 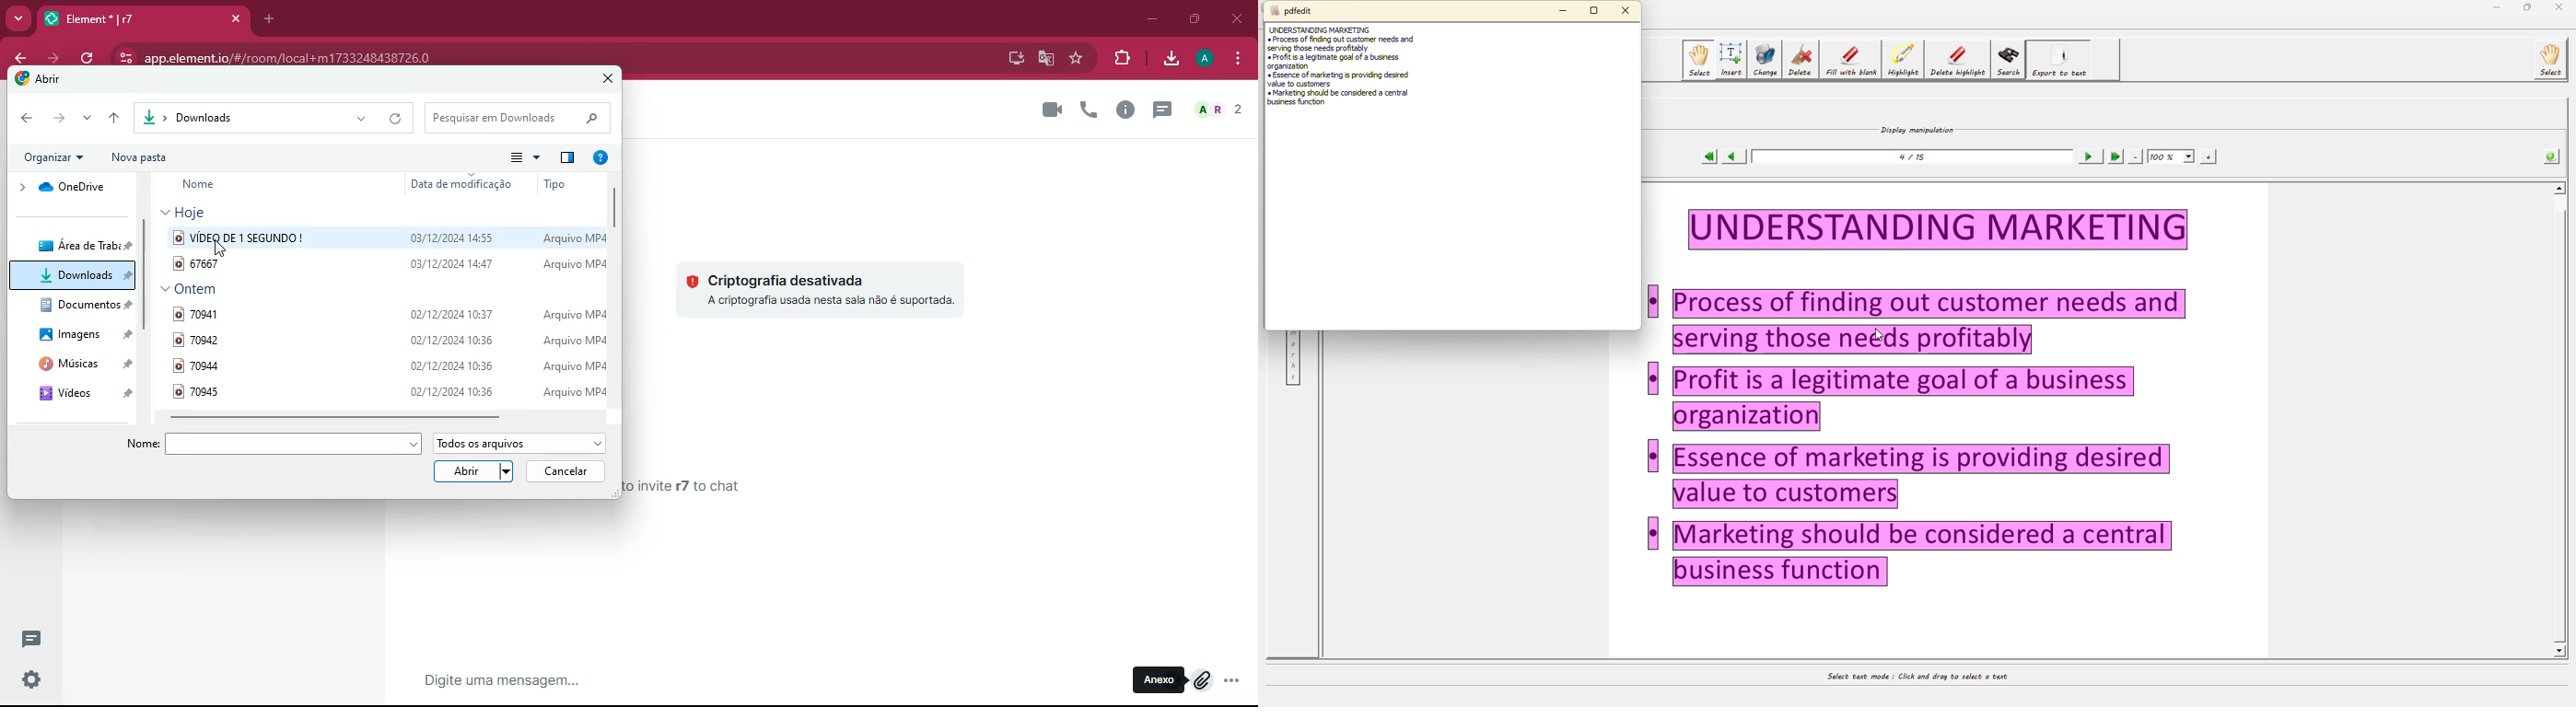 I want to click on google translate, so click(x=1045, y=59).